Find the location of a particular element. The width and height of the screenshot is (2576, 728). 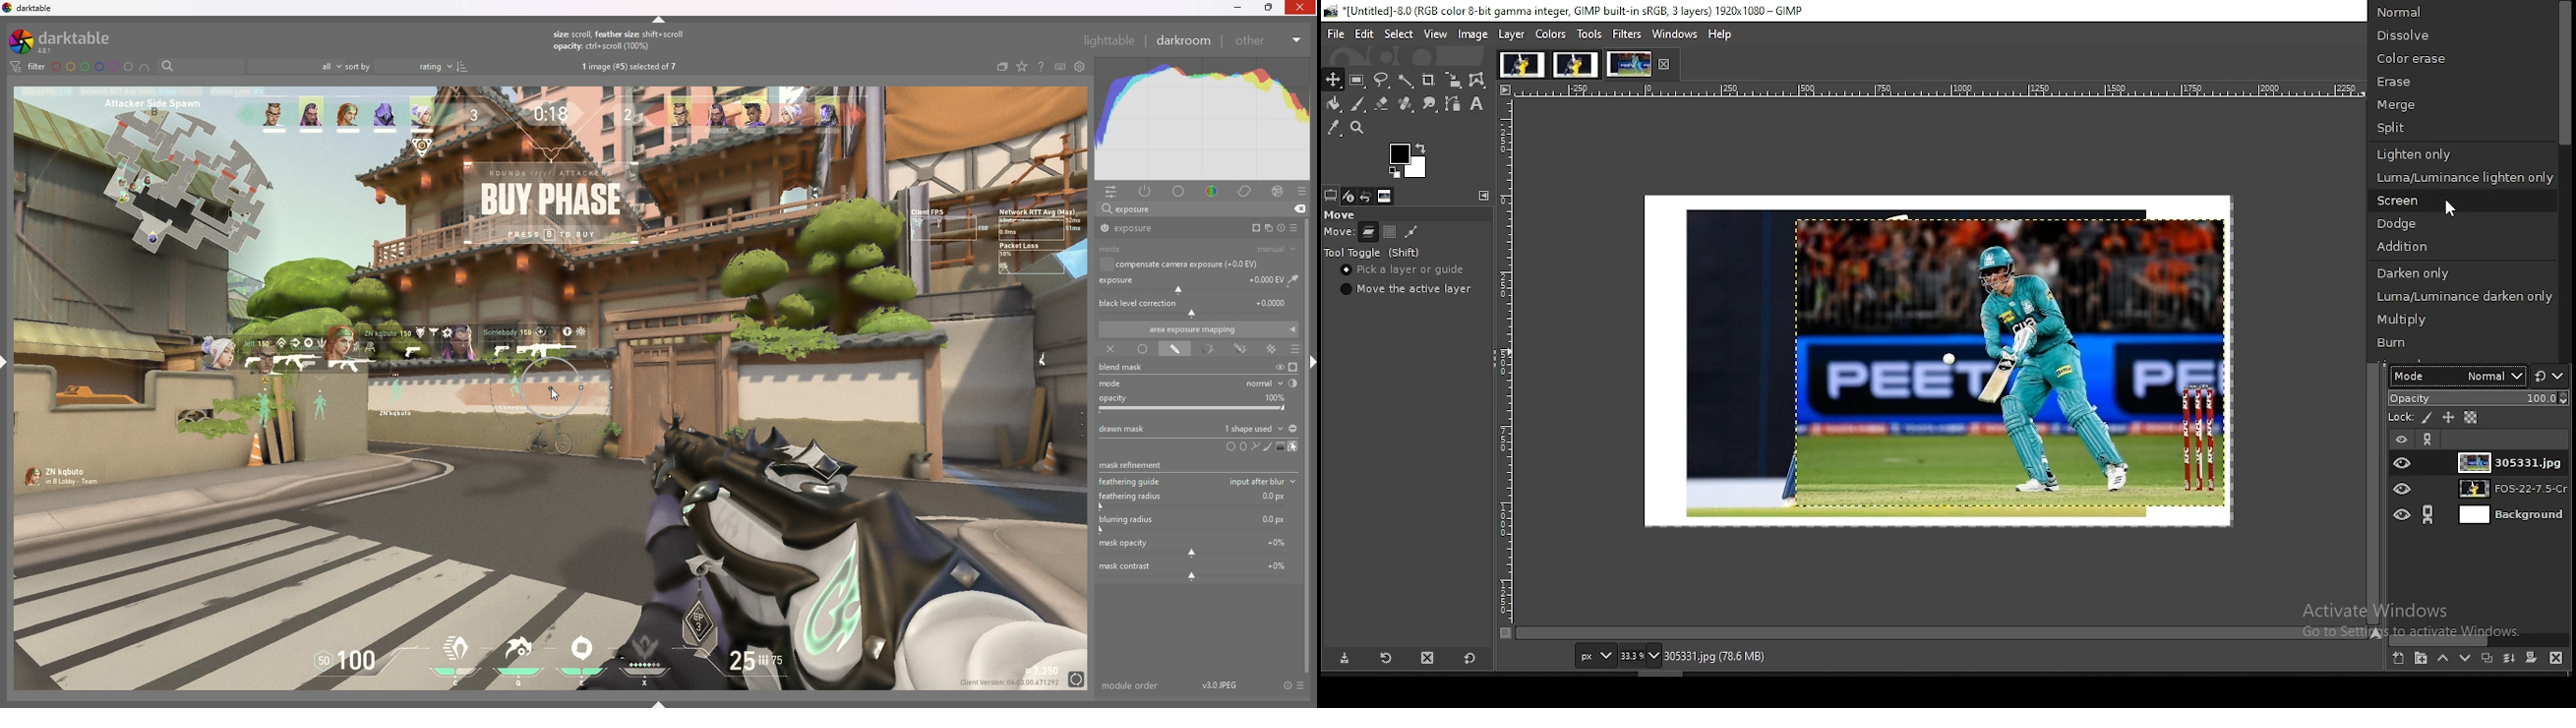

keyboars shortcut is located at coordinates (1060, 67).